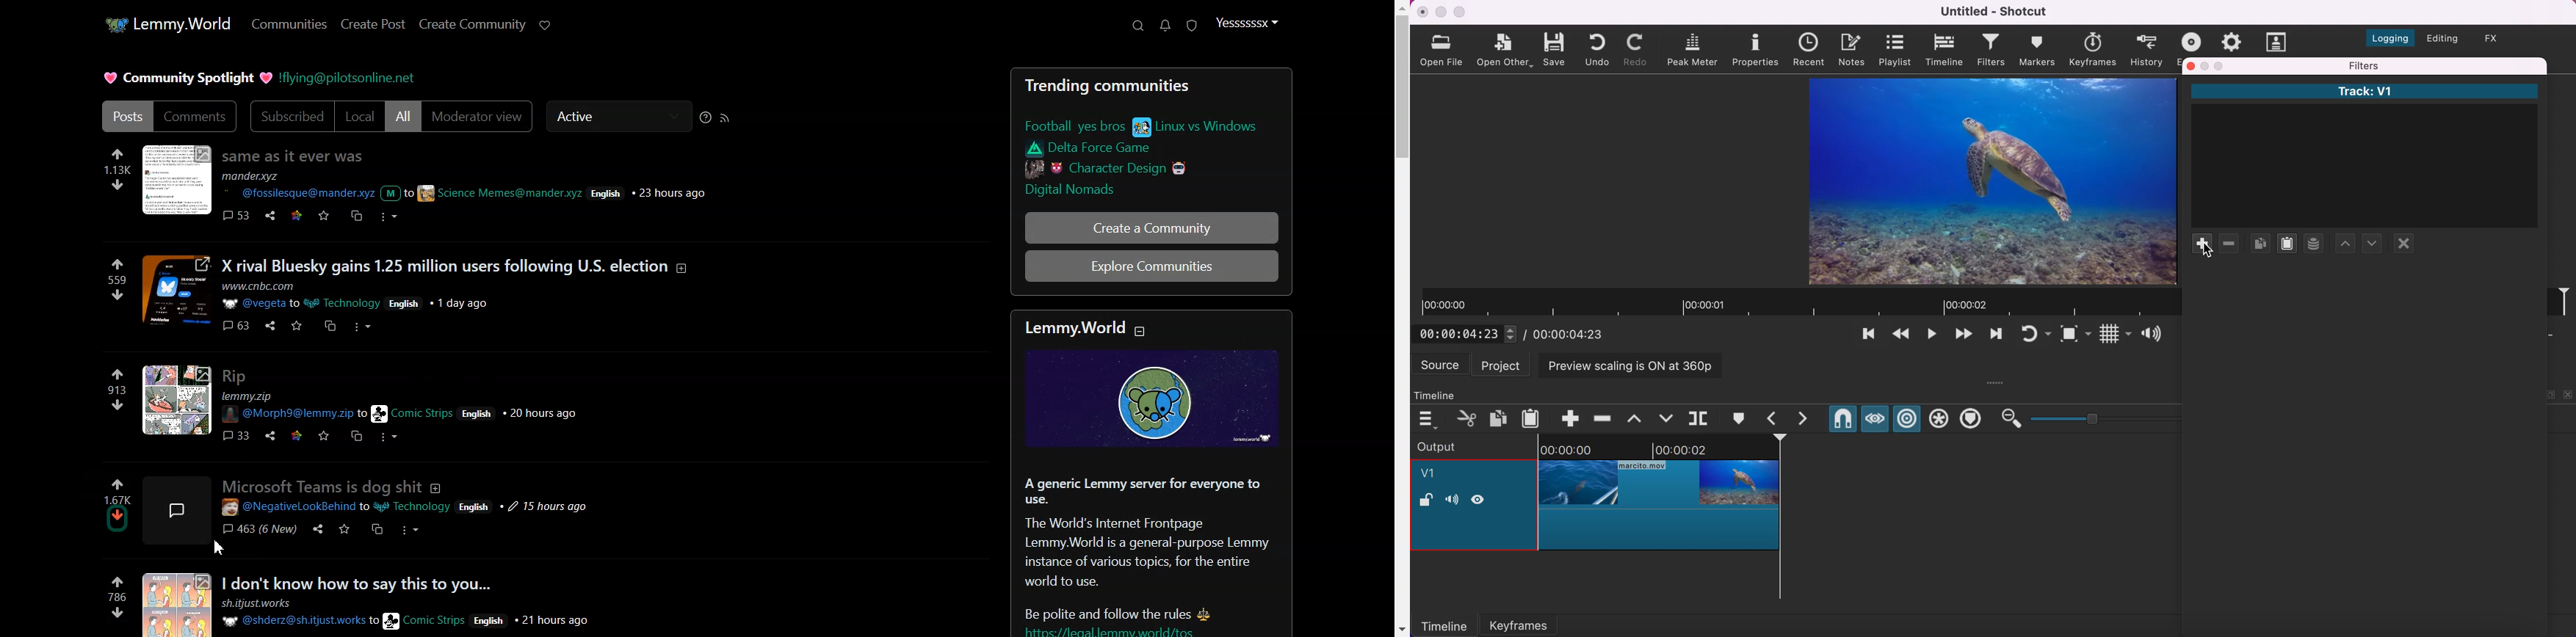 The image size is (2576, 644). Describe the element at coordinates (237, 435) in the screenshot. I see `comments` at that location.